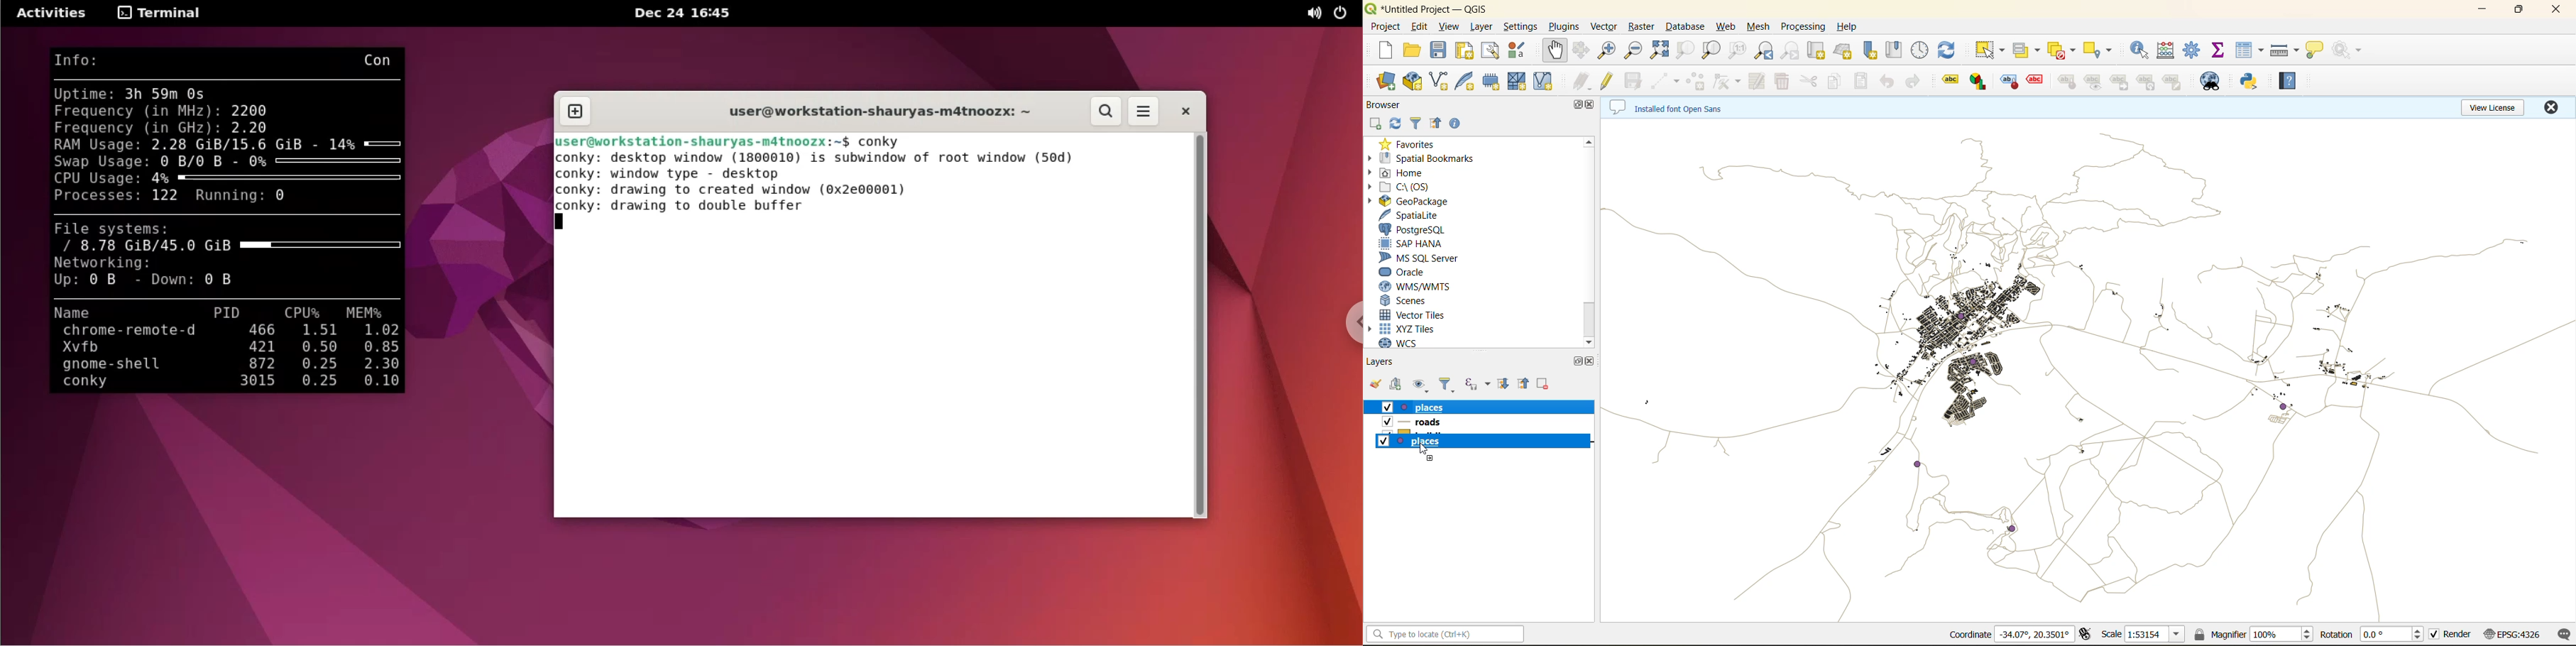  Describe the element at coordinates (1640, 27) in the screenshot. I see `raster` at that location.